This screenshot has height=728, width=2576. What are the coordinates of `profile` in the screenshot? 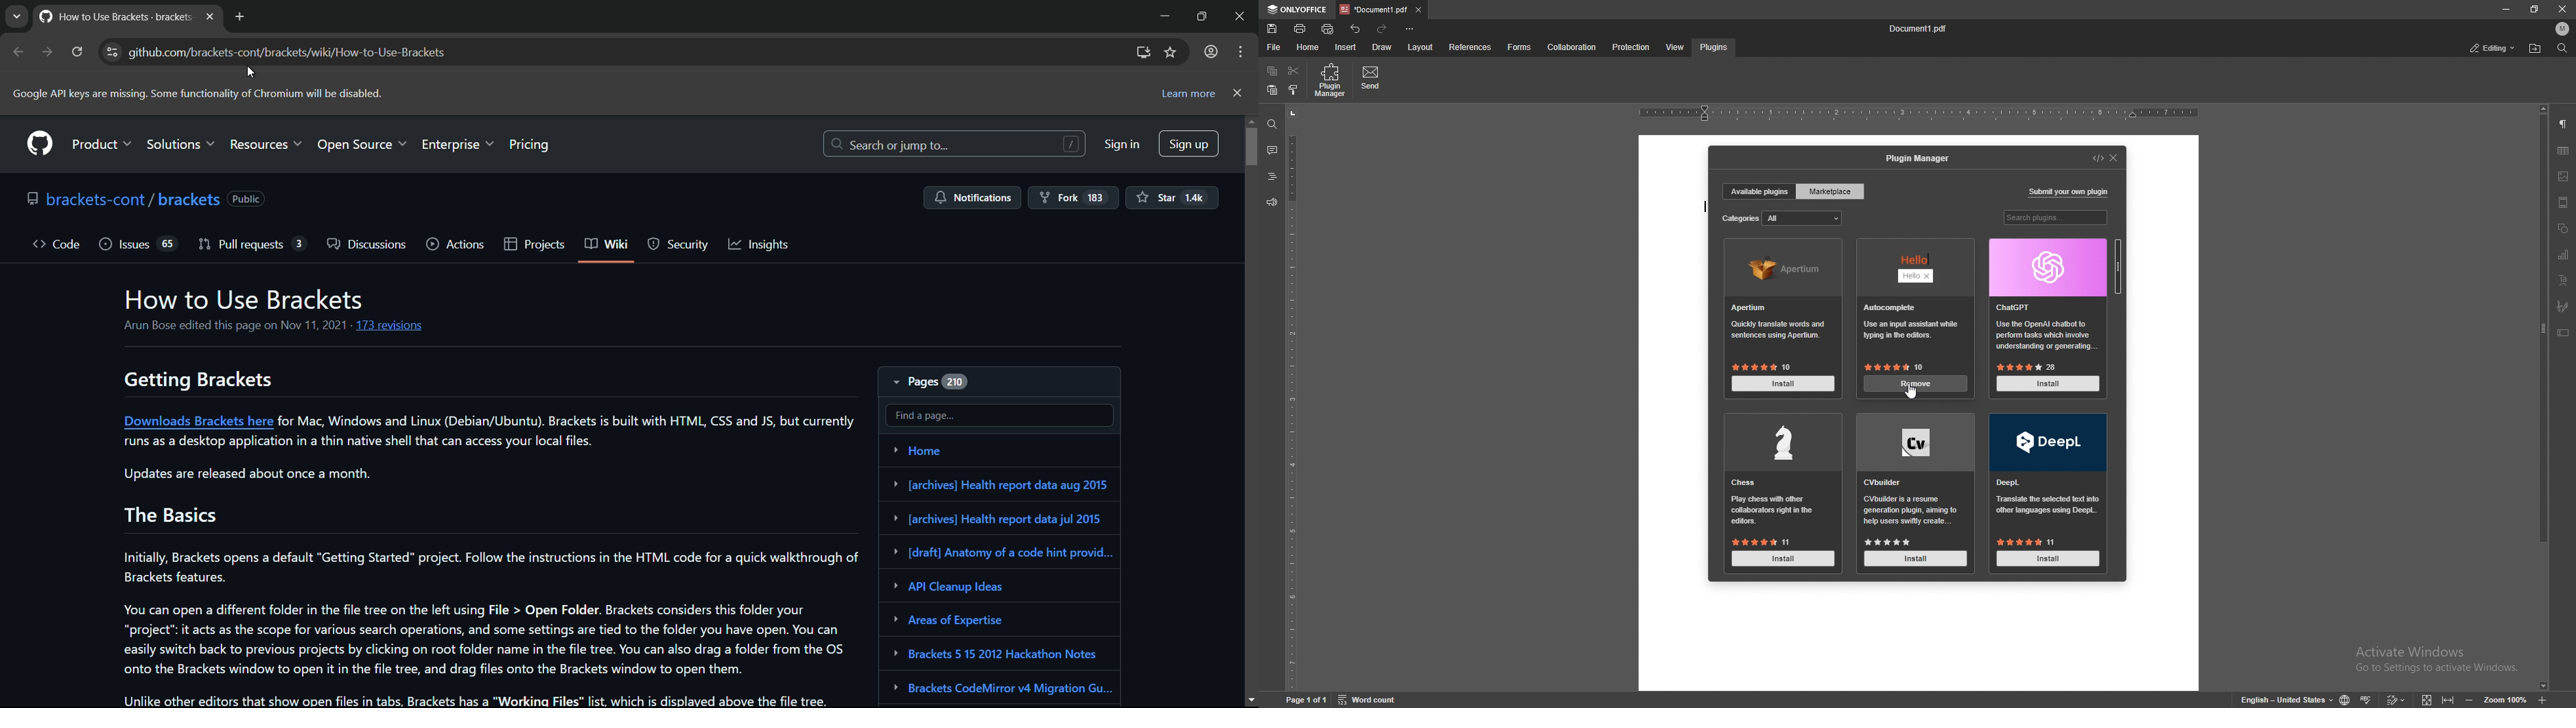 It's located at (2564, 28).